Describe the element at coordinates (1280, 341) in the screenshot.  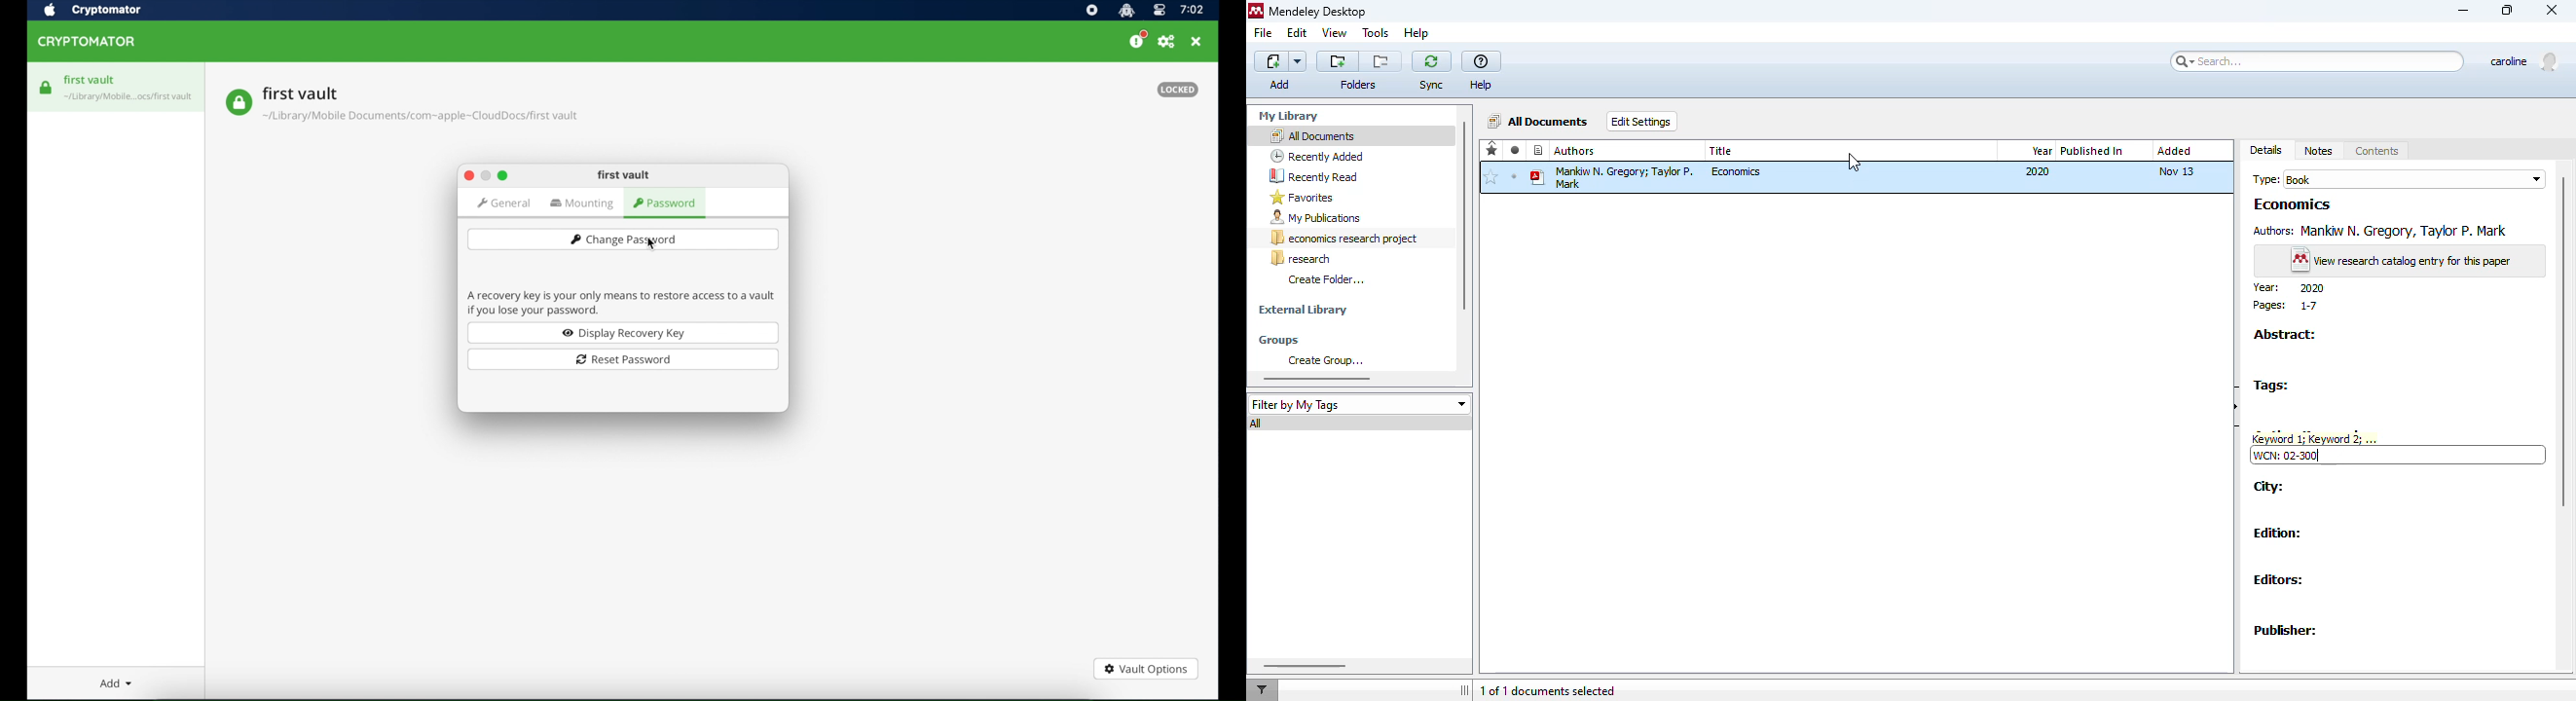
I see `groups` at that location.